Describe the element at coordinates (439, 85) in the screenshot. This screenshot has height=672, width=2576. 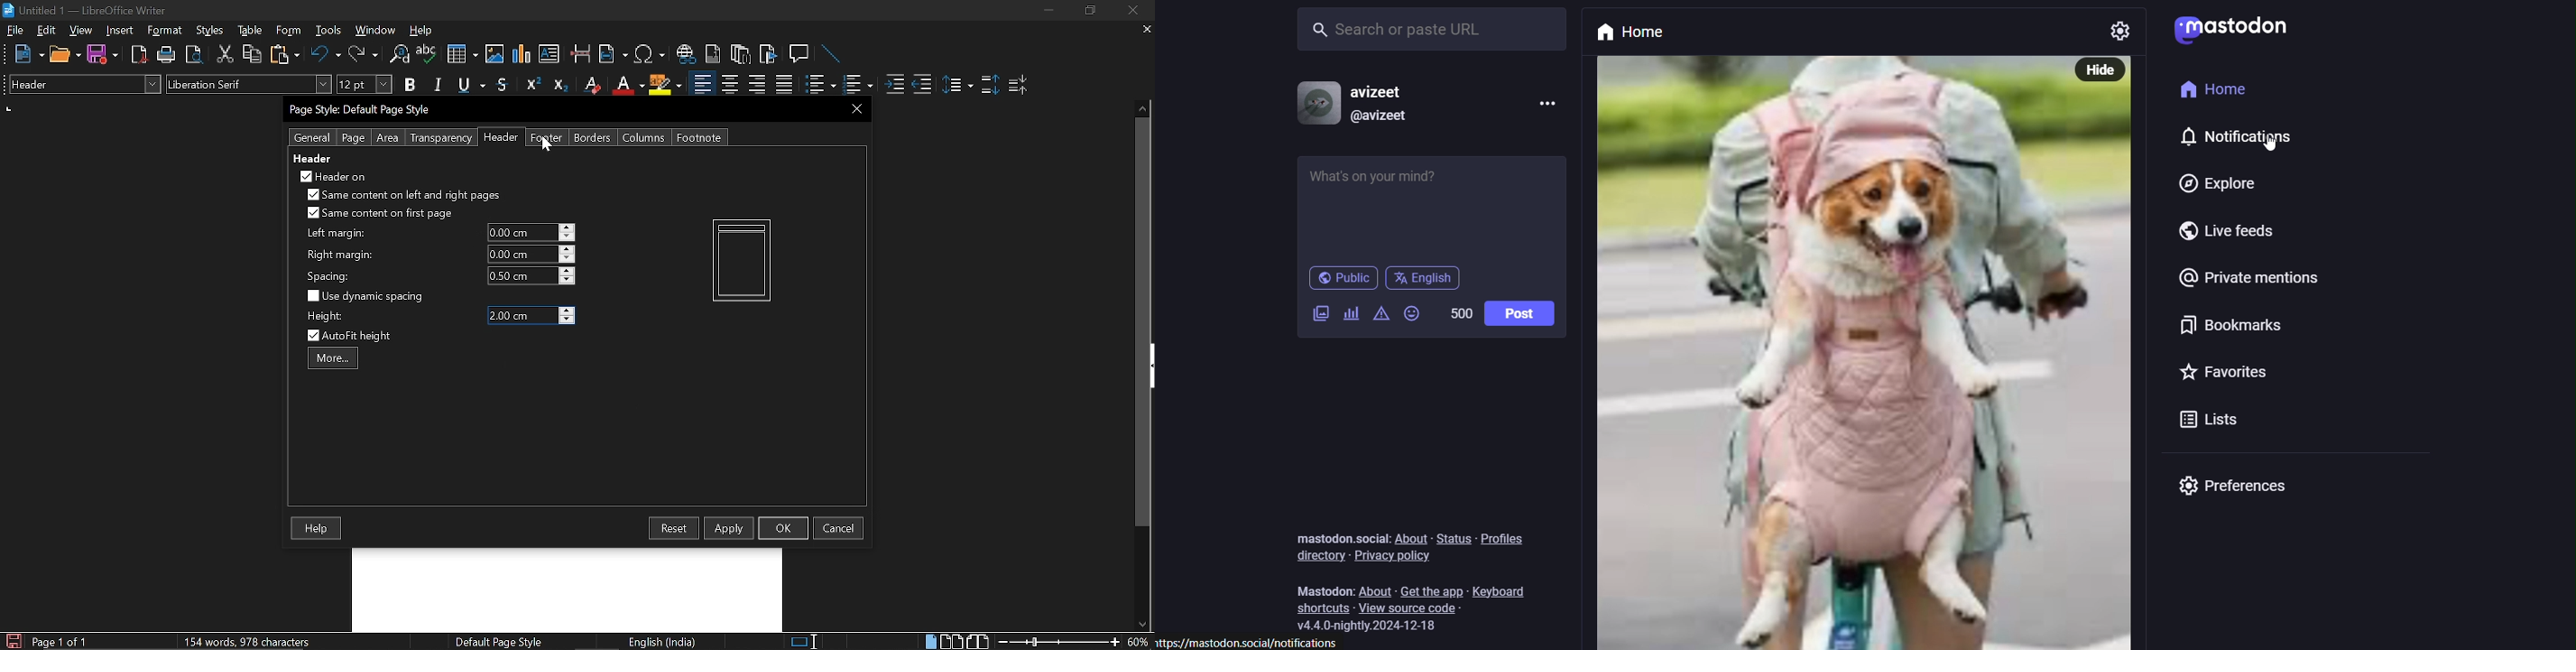
I see `Italic` at that location.